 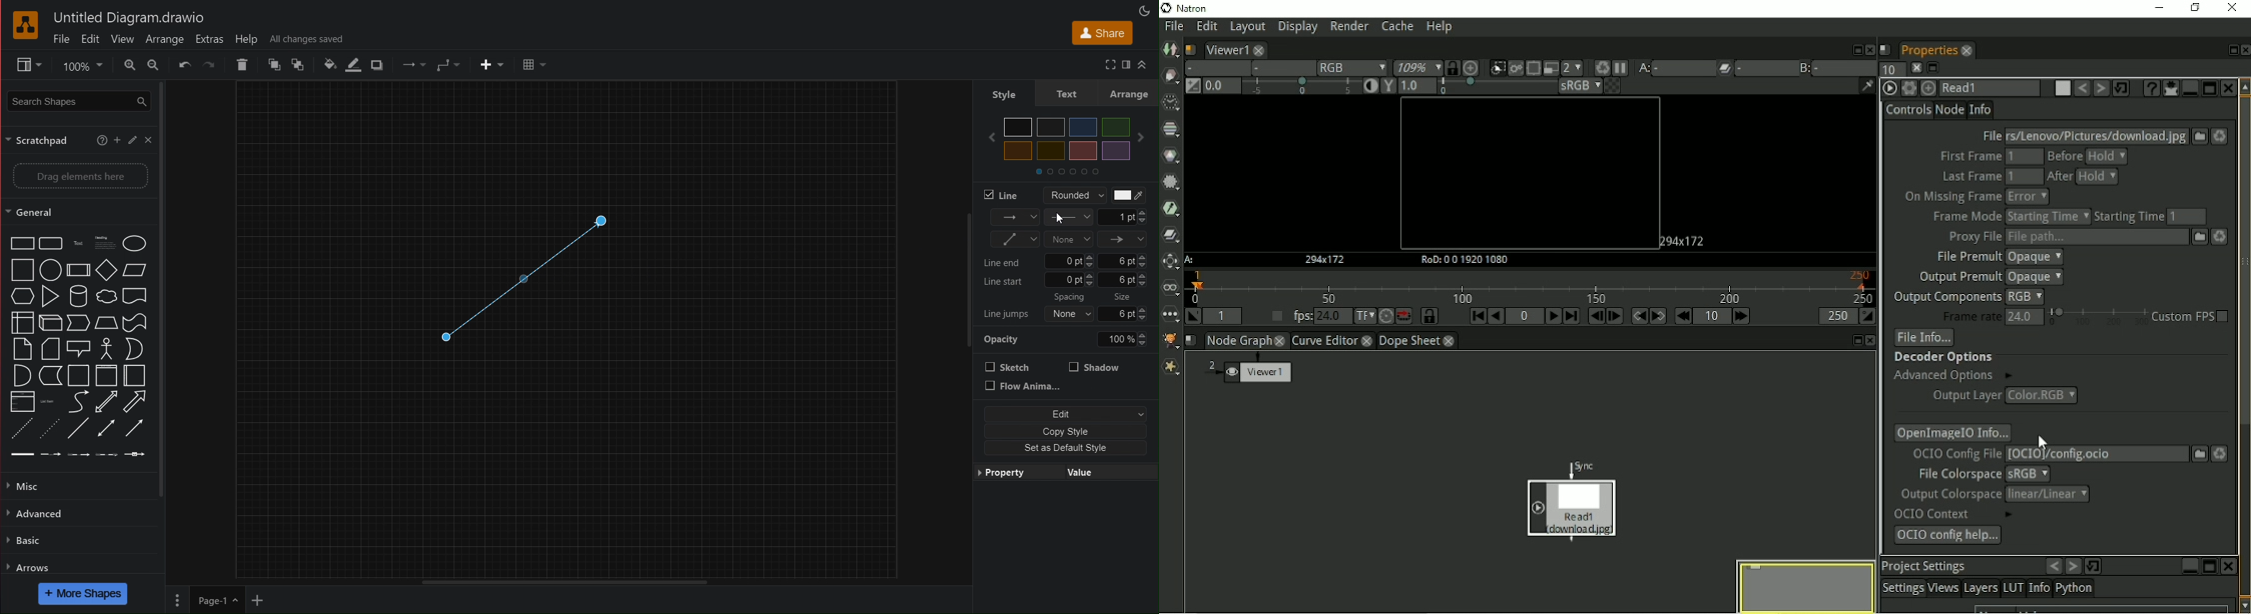 What do you see at coordinates (1070, 195) in the screenshot?
I see `Rounded` at bounding box center [1070, 195].